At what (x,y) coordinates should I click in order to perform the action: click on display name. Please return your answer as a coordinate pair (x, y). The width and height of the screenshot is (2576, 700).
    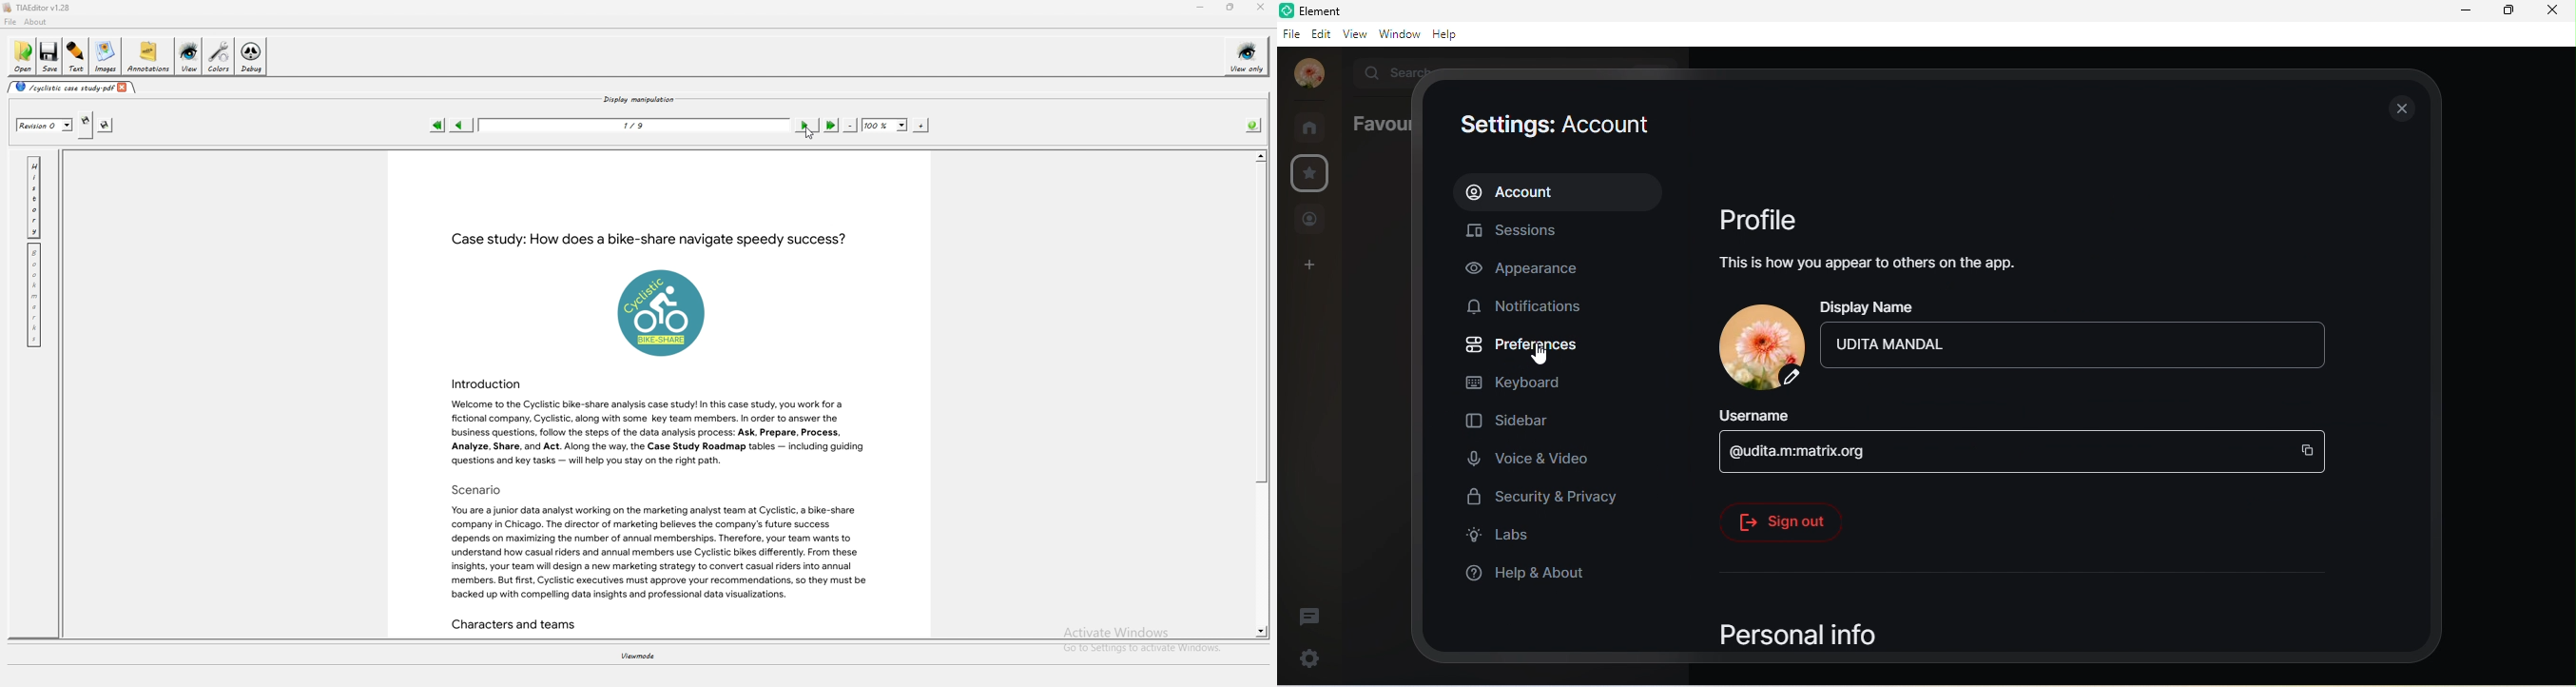
    Looking at the image, I should click on (1879, 309).